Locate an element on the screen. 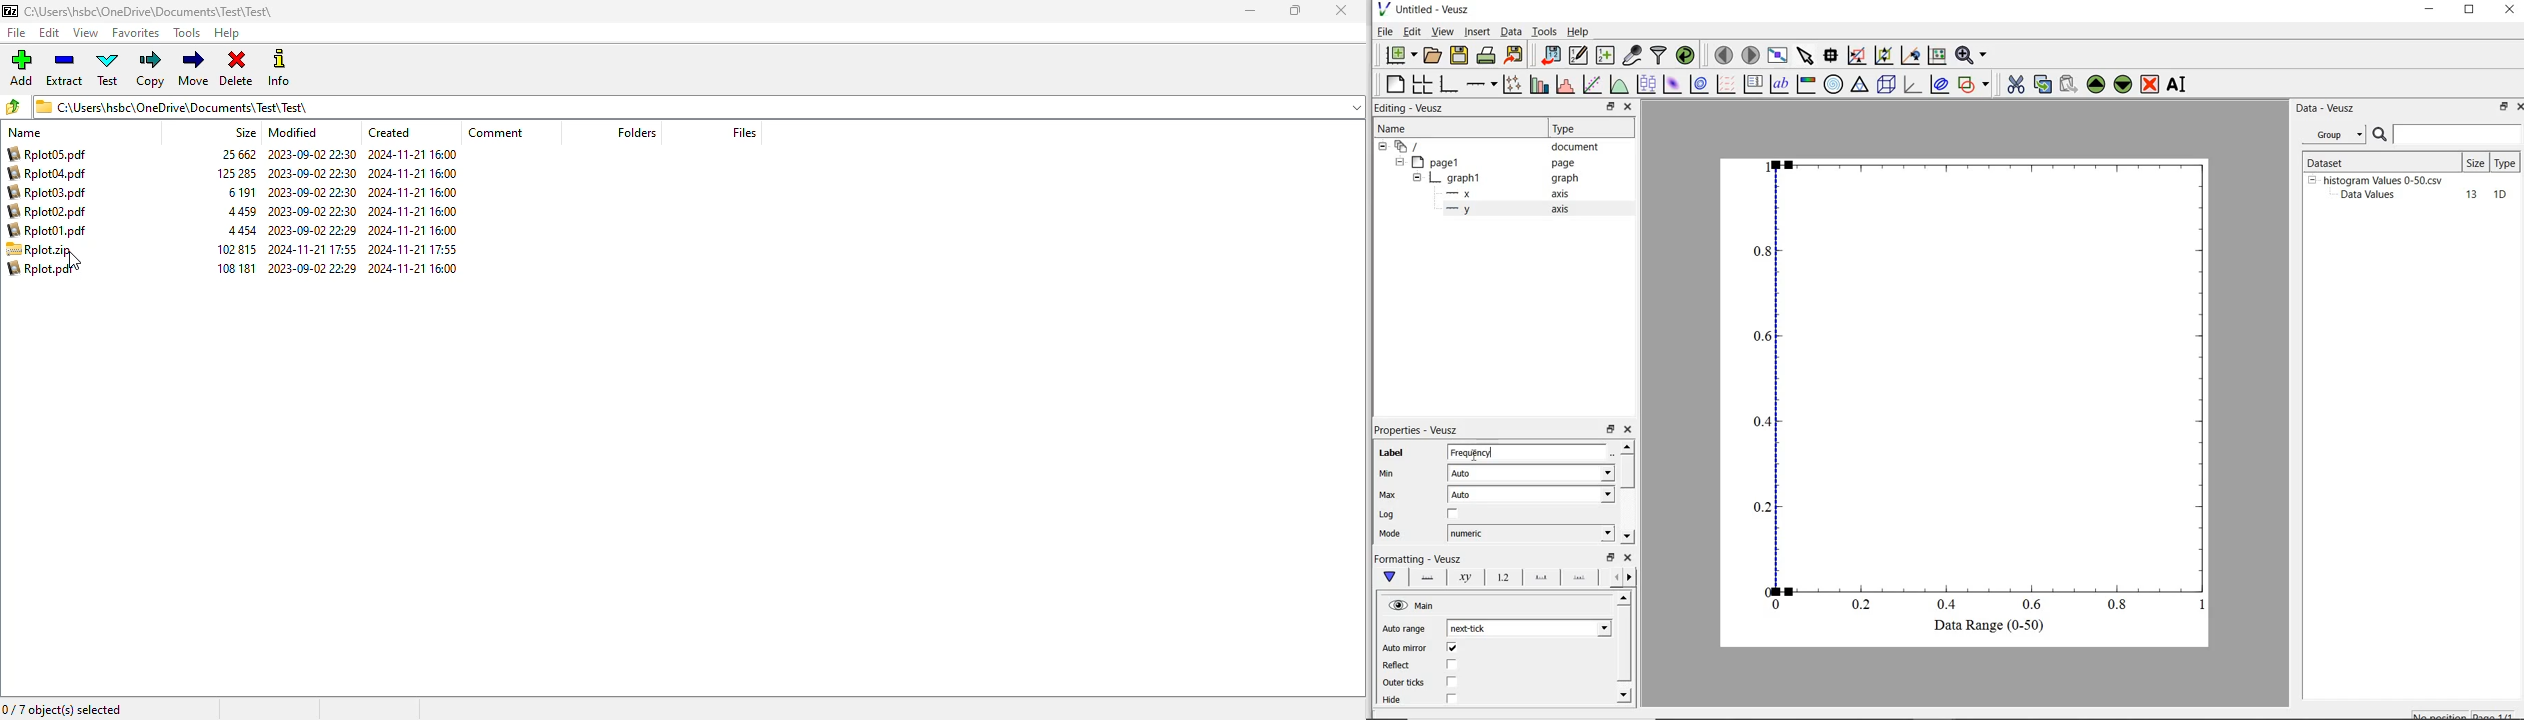  axis line is located at coordinates (1427, 577).